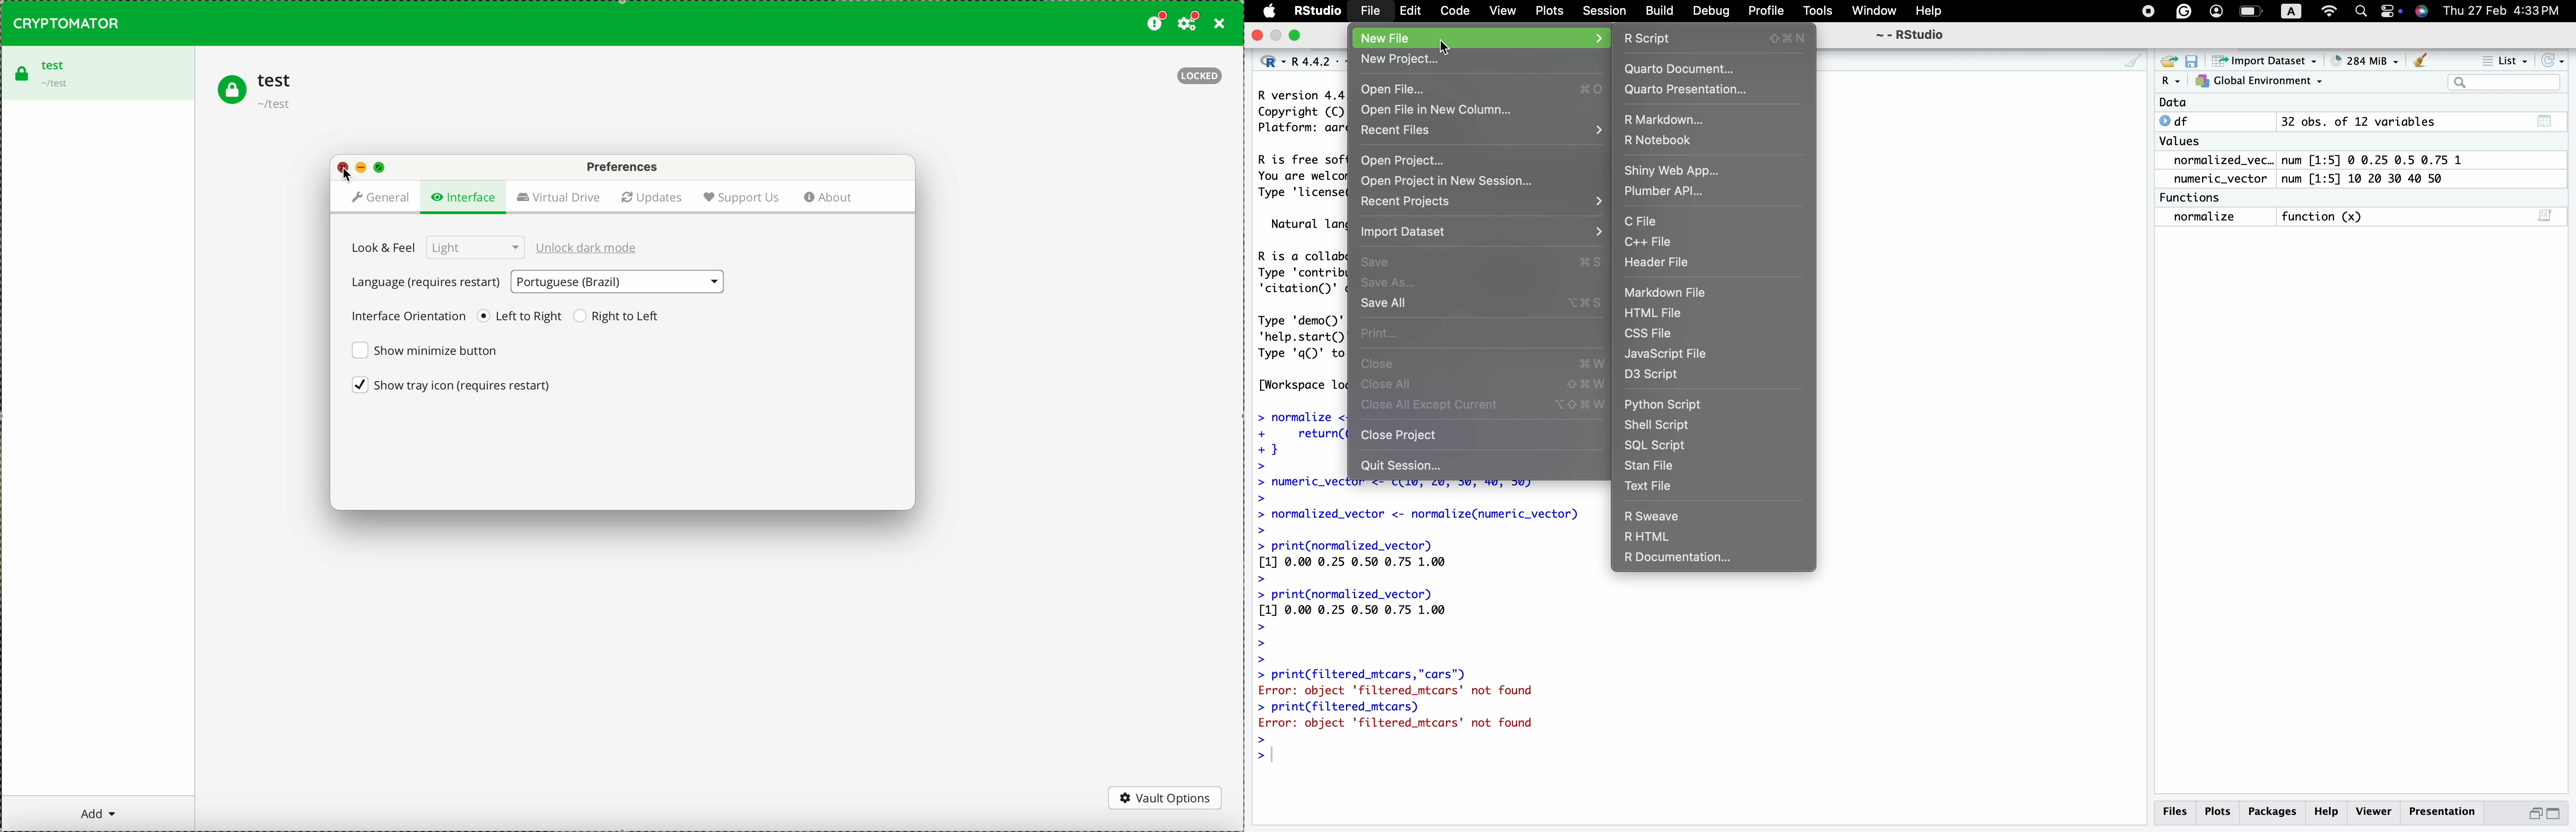 The width and height of the screenshot is (2576, 840). Describe the element at coordinates (378, 197) in the screenshot. I see `general` at that location.